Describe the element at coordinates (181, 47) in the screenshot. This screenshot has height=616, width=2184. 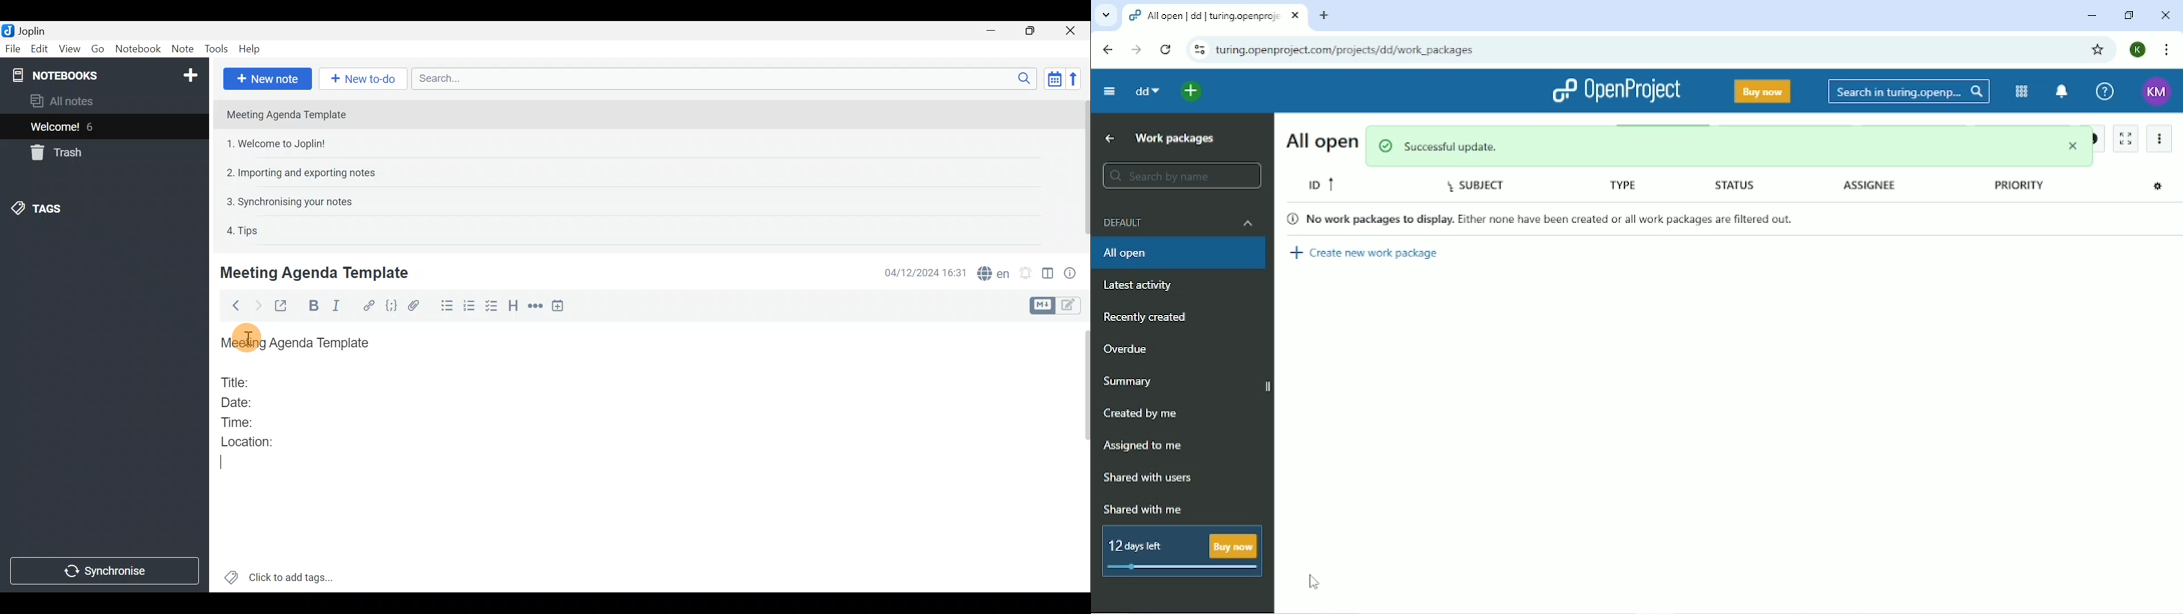
I see `Note` at that location.